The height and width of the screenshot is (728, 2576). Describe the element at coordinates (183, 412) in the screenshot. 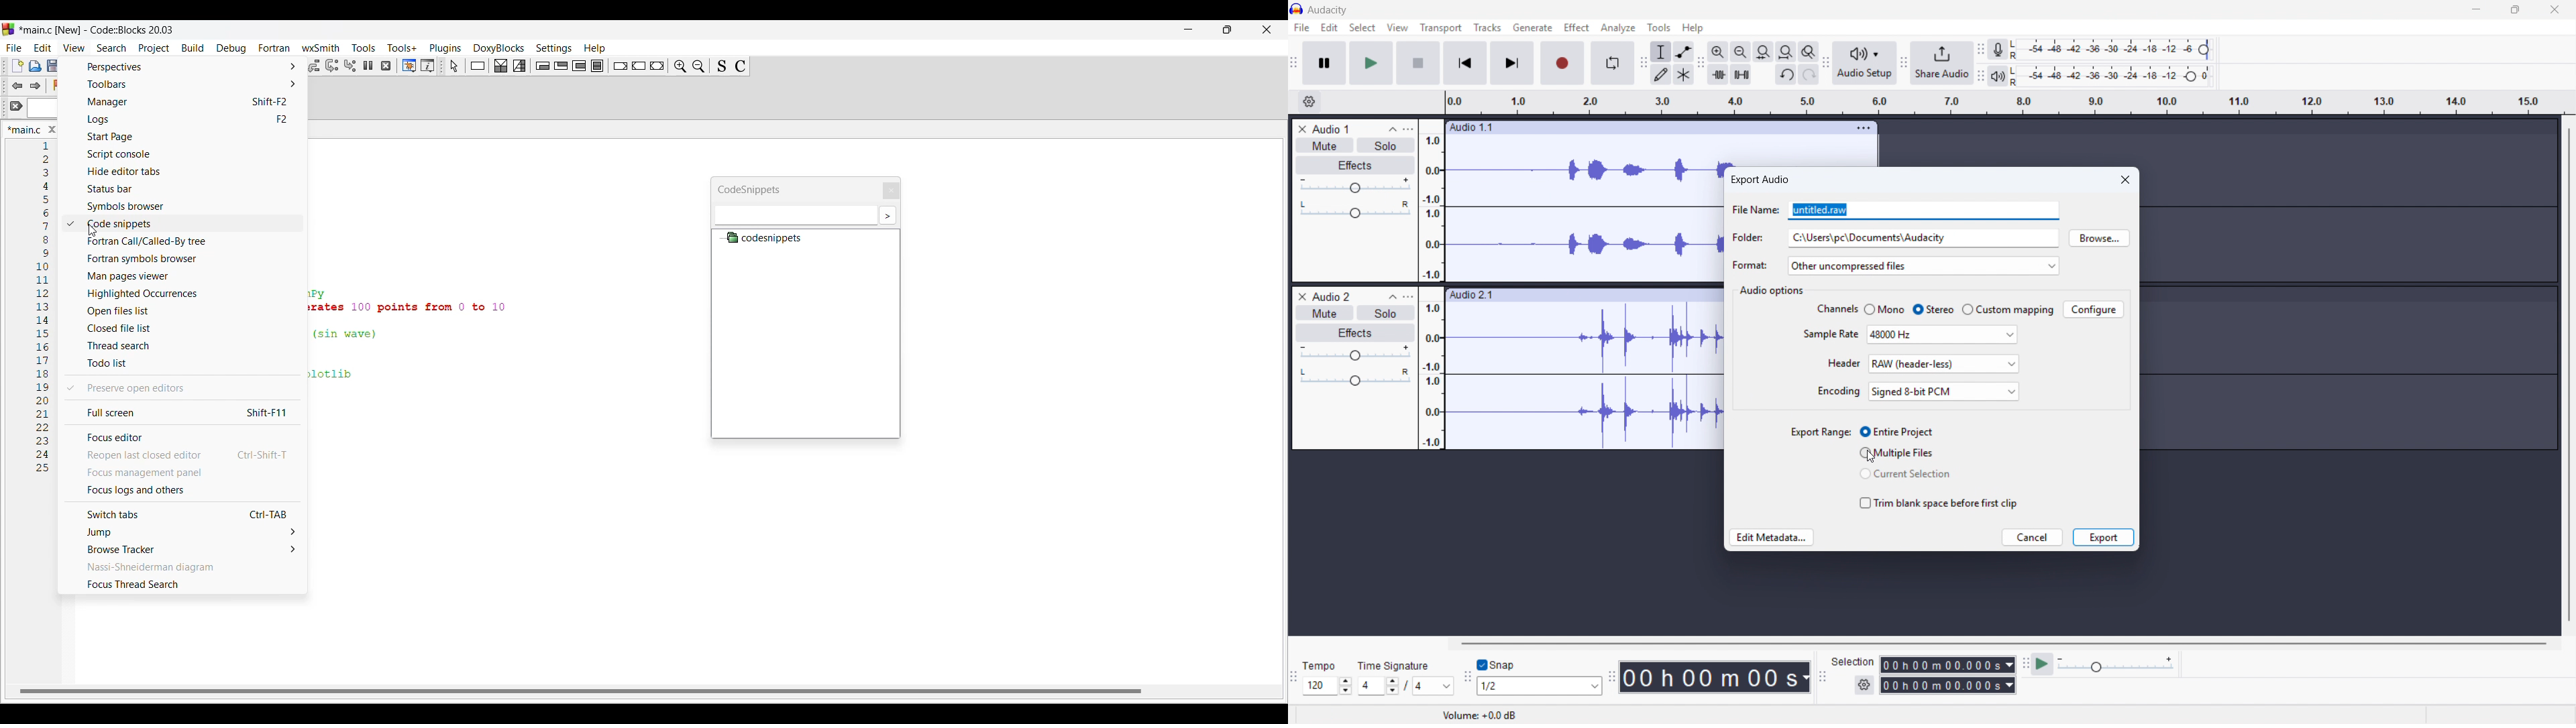

I see `Full screen` at that location.